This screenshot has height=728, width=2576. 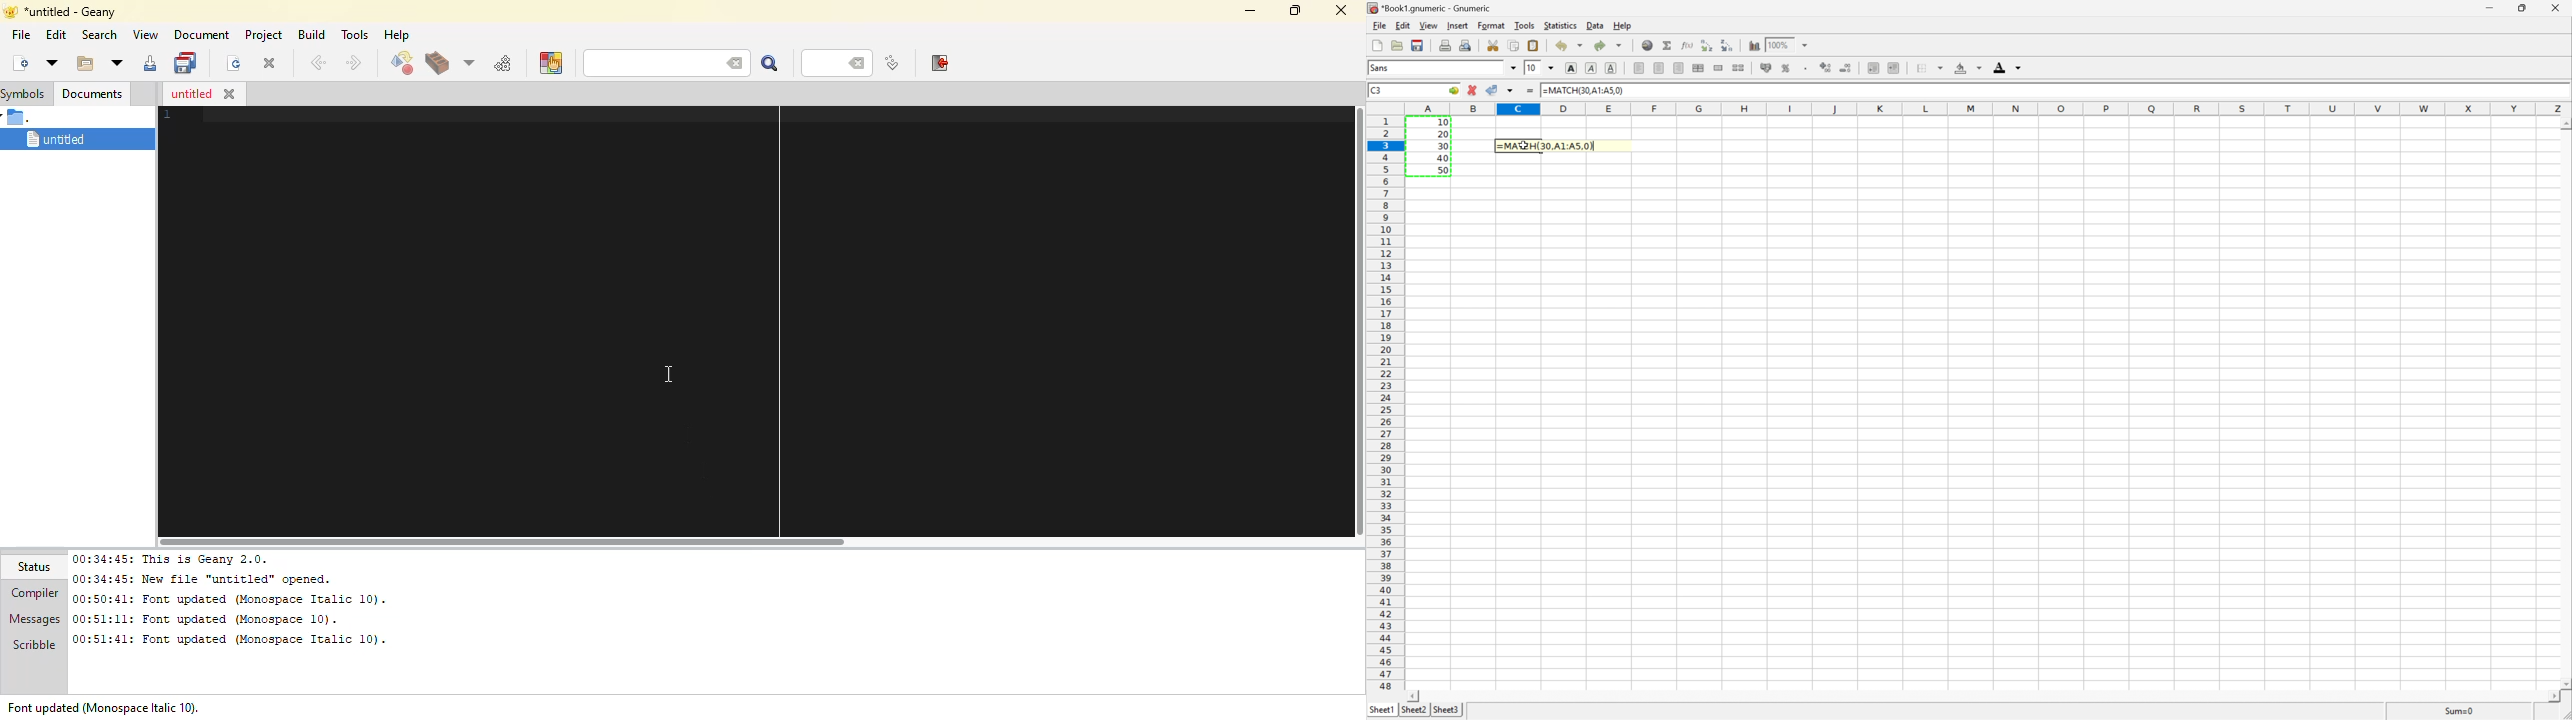 I want to click on untitled, so click(x=189, y=94).